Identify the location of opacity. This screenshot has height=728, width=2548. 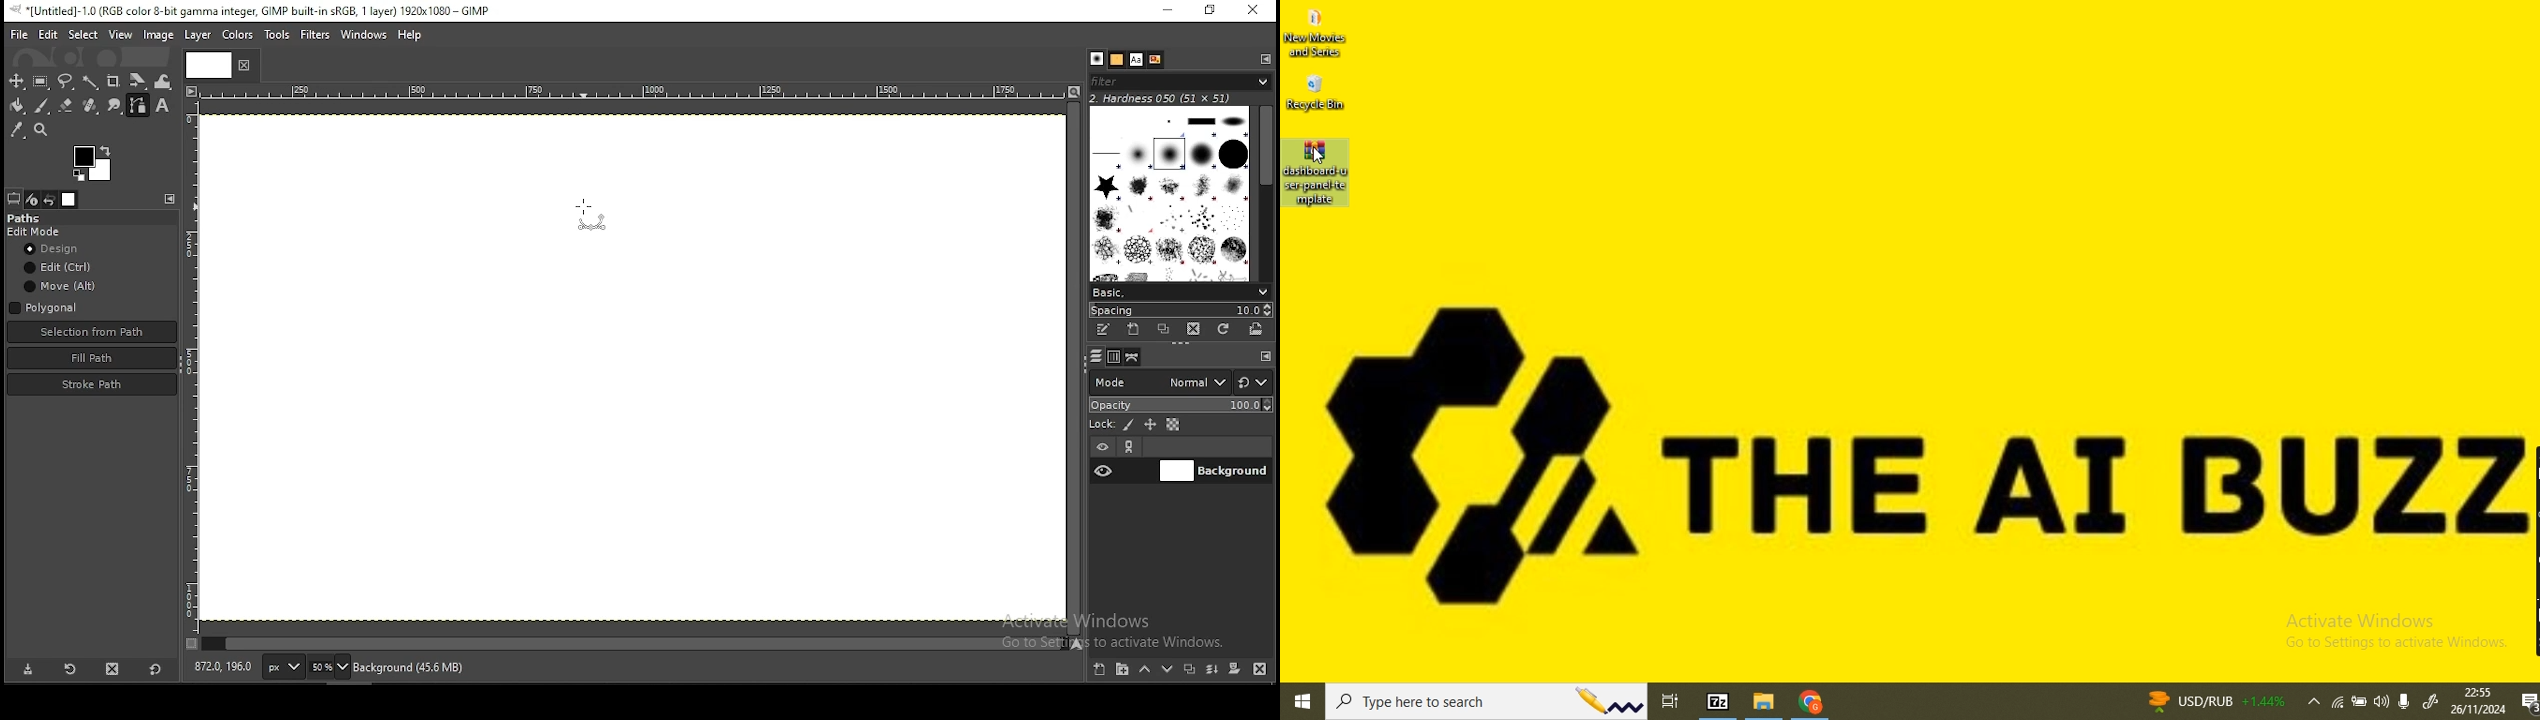
(1180, 406).